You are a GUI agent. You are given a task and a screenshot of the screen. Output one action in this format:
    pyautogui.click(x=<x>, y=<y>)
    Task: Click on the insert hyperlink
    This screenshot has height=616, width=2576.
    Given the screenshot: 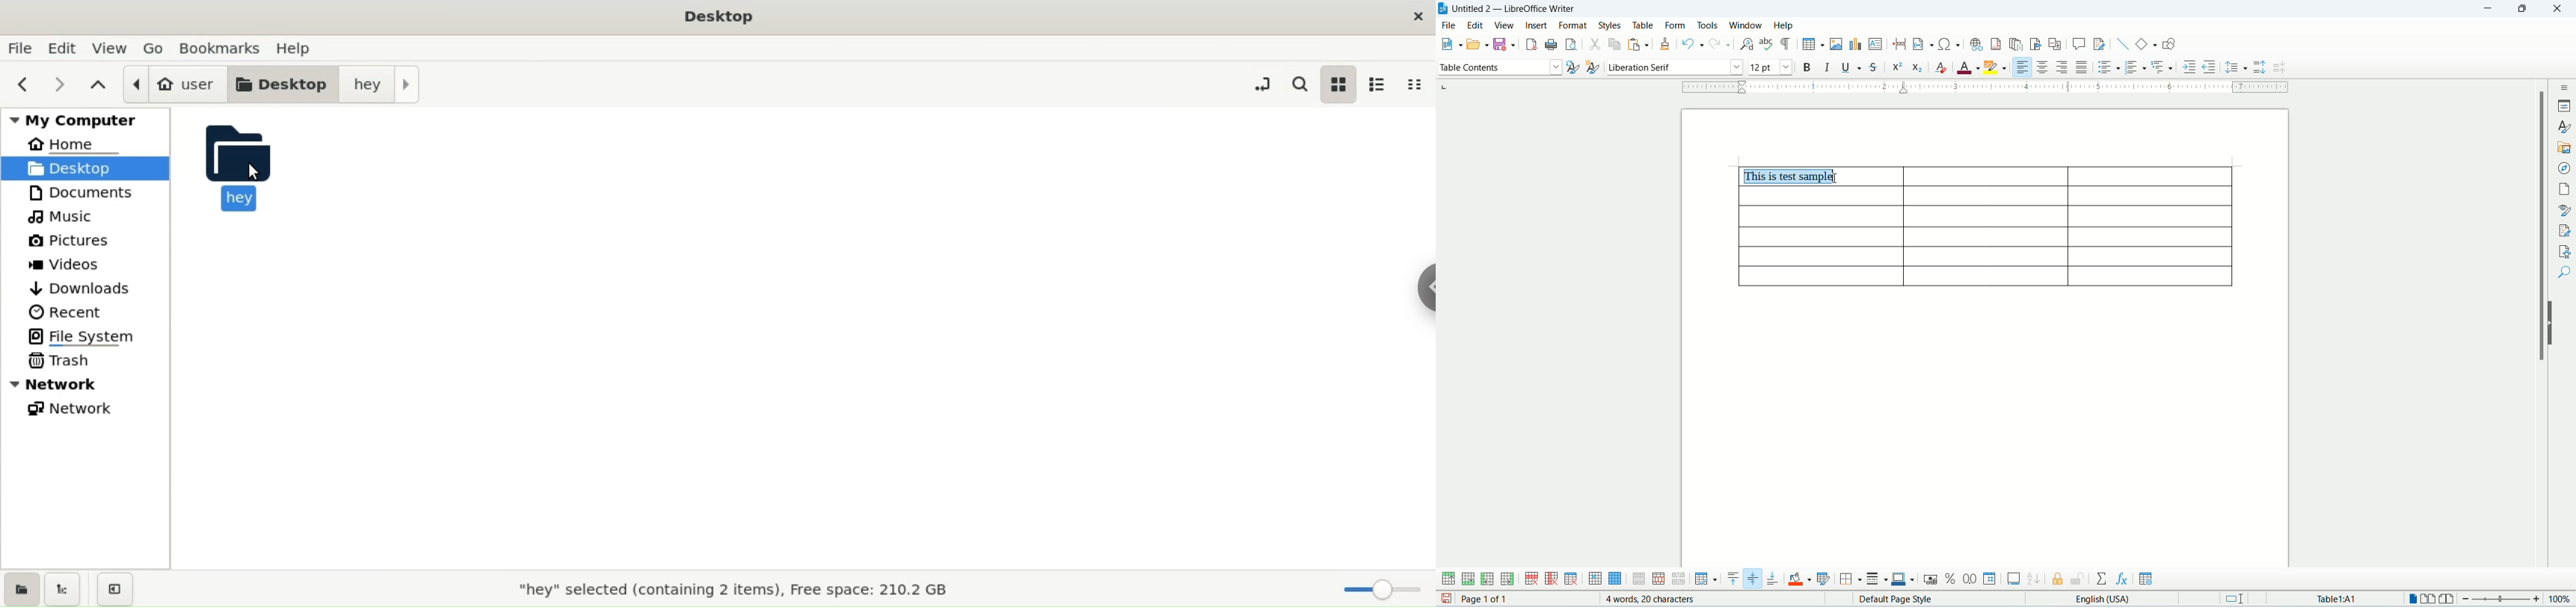 What is the action you would take?
    pyautogui.click(x=1978, y=43)
    